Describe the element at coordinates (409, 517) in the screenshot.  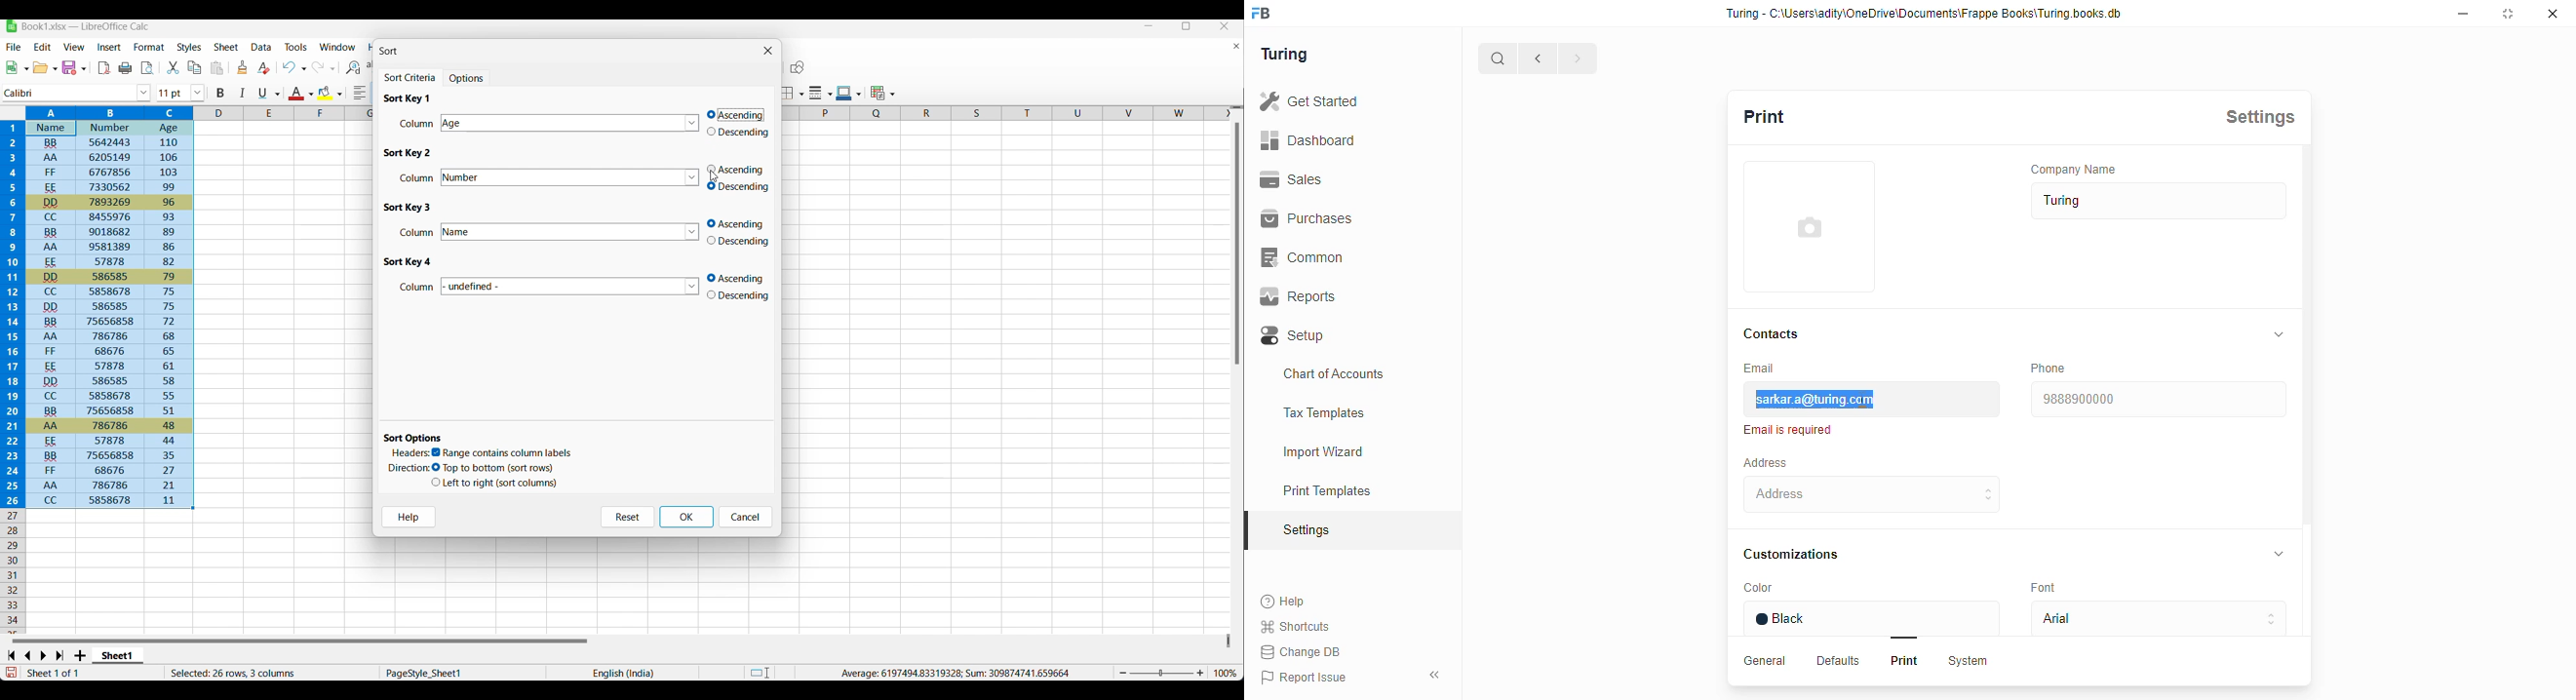
I see `Help` at that location.